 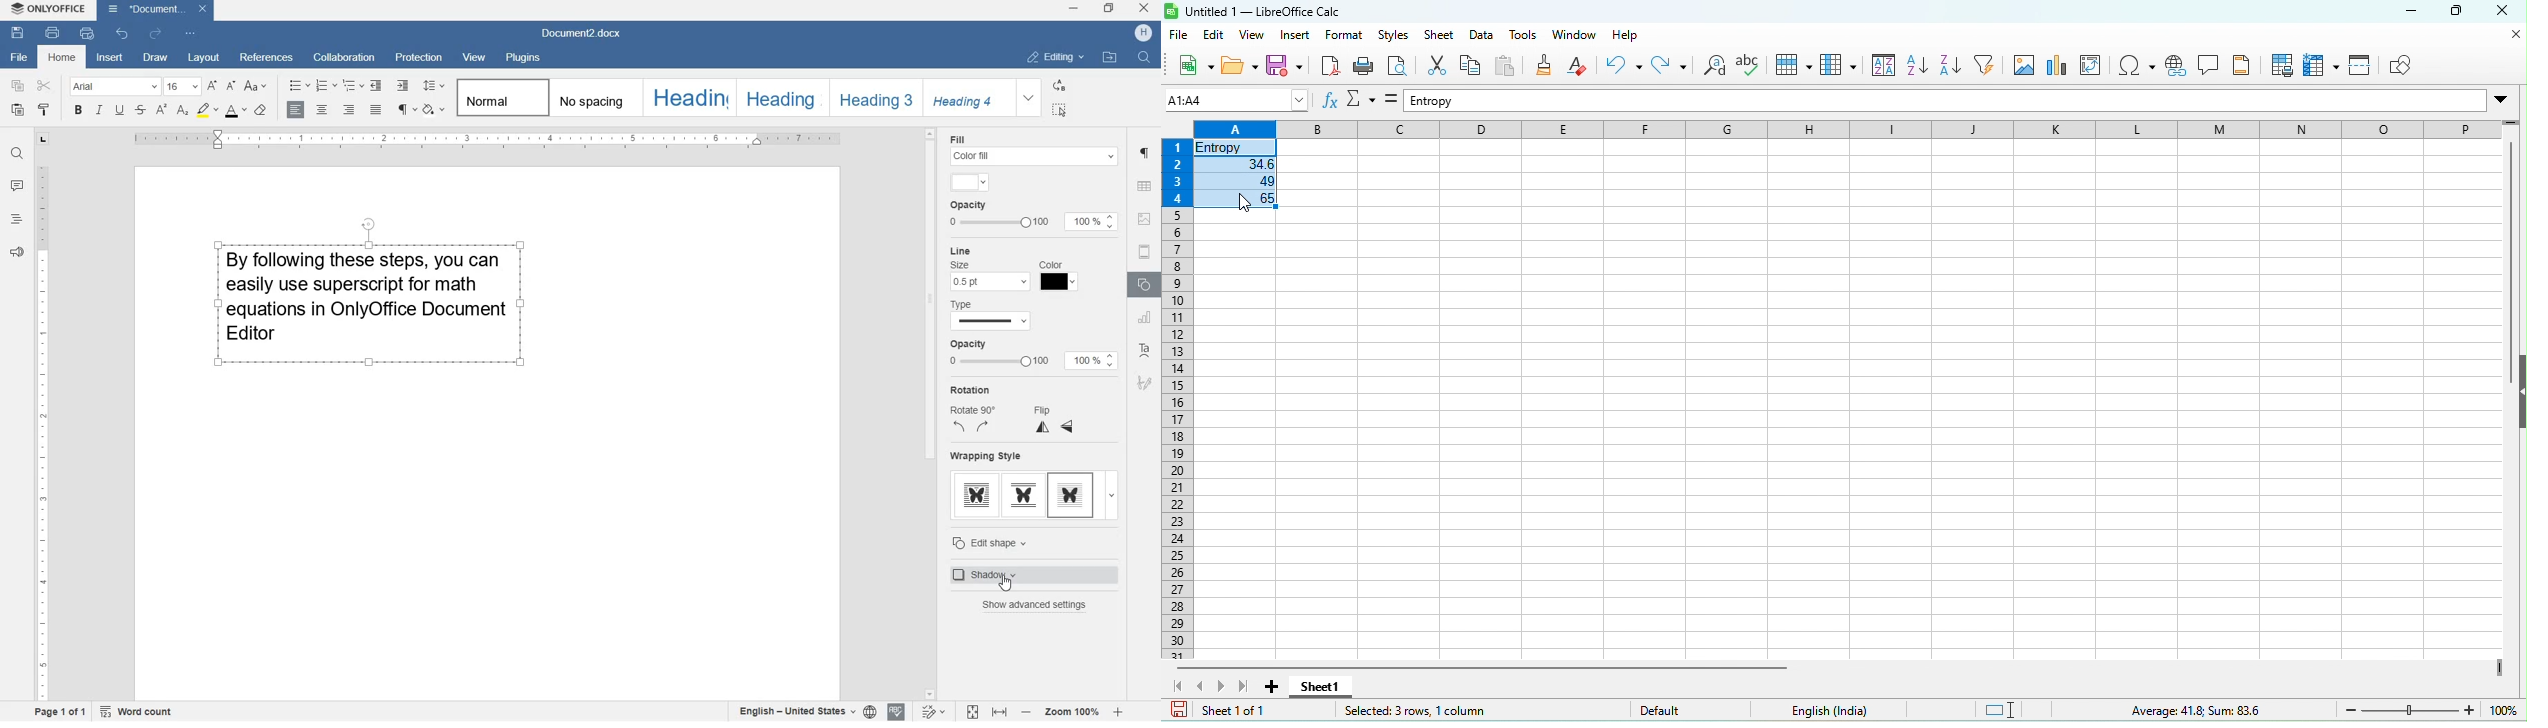 I want to click on add new sheet, so click(x=1272, y=687).